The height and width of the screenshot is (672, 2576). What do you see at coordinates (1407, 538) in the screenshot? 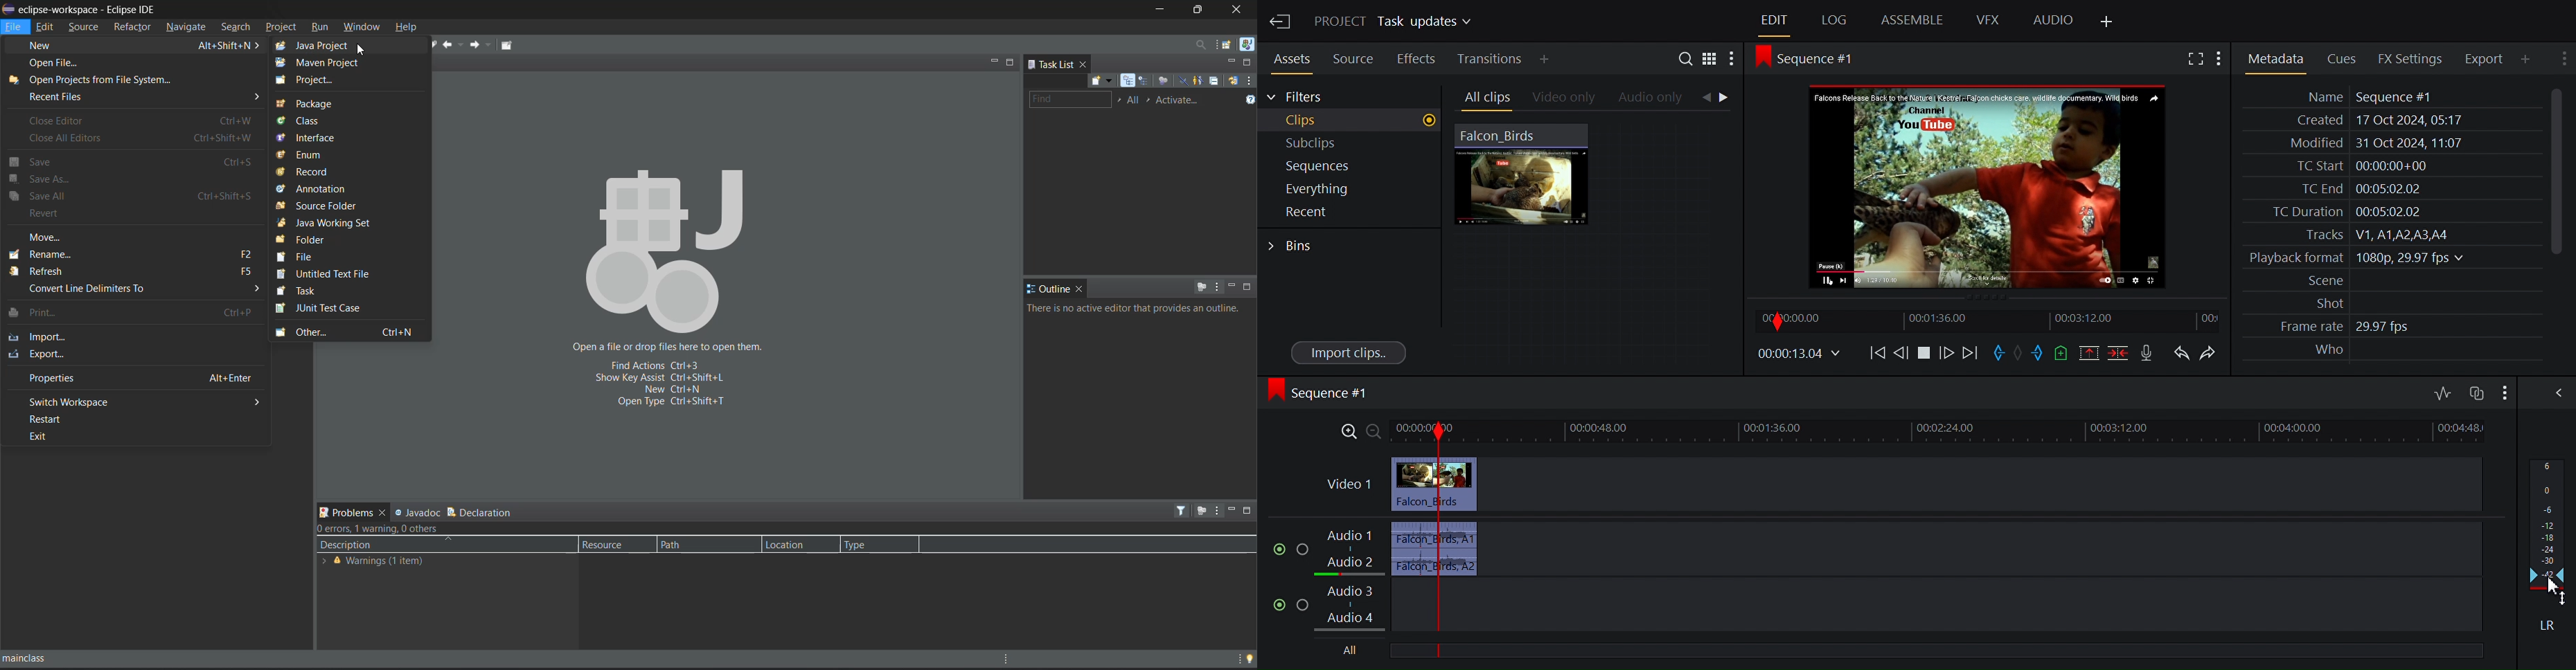
I see `Timeline Indicator` at bounding box center [1407, 538].